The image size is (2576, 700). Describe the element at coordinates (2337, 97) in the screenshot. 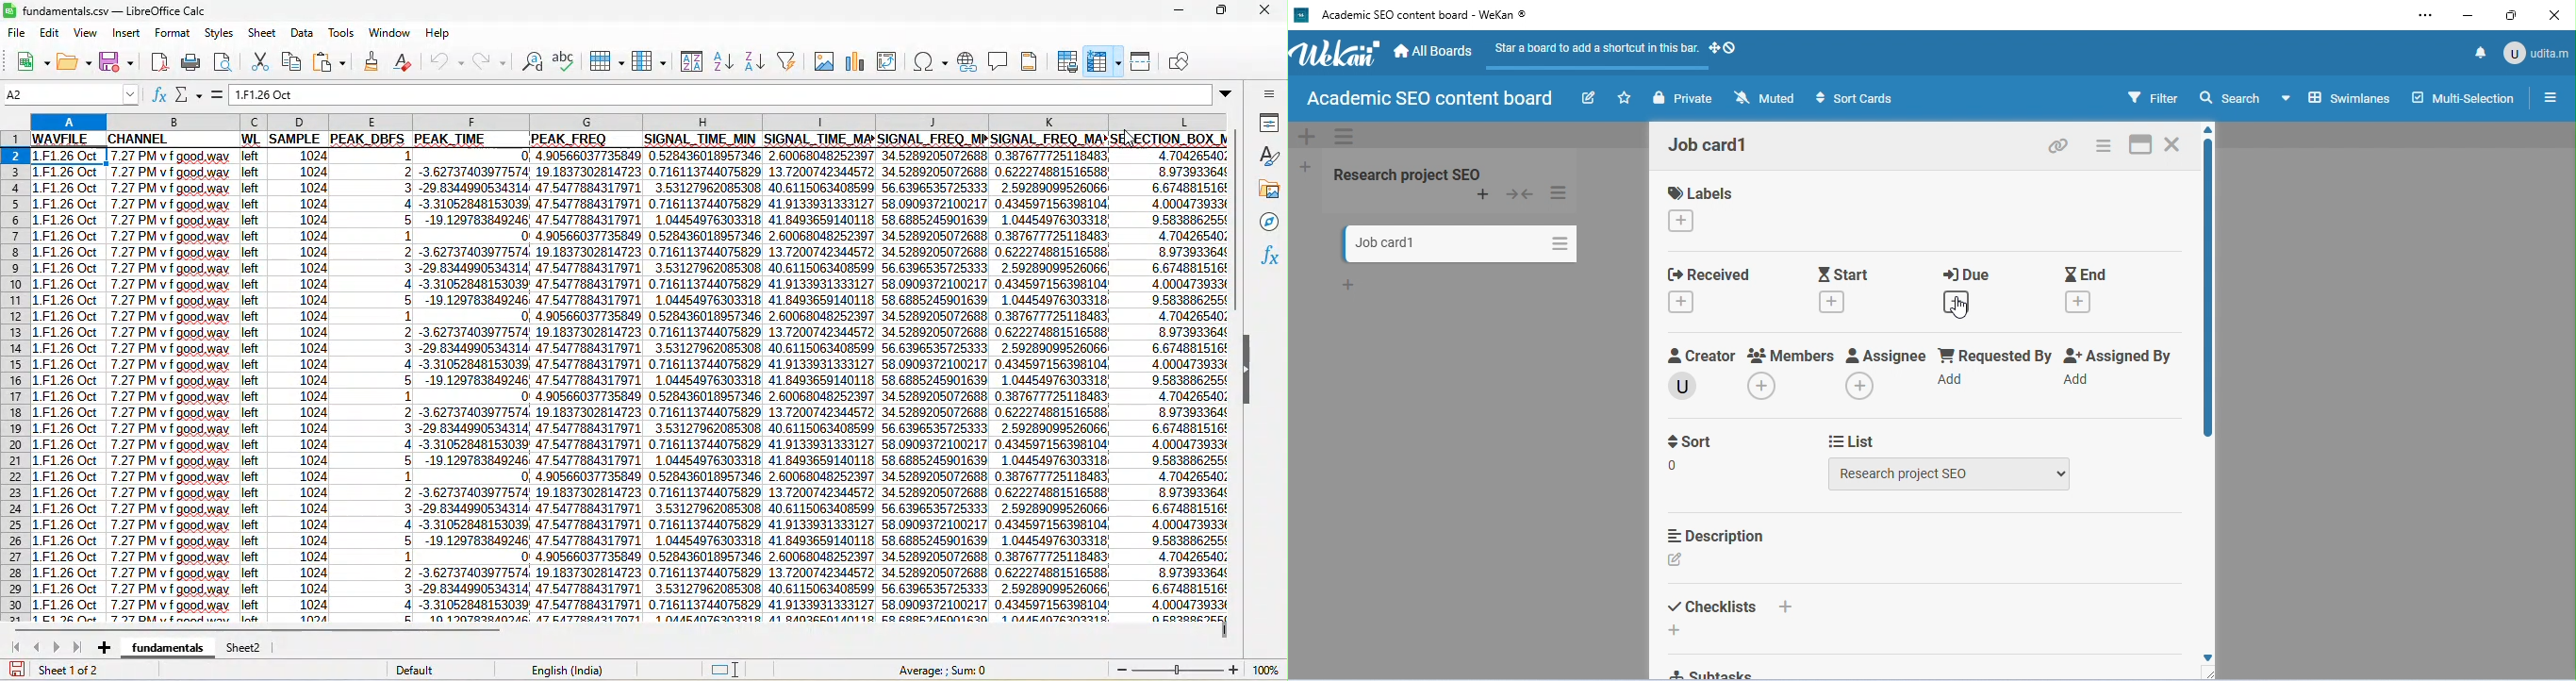

I see `board view` at that location.